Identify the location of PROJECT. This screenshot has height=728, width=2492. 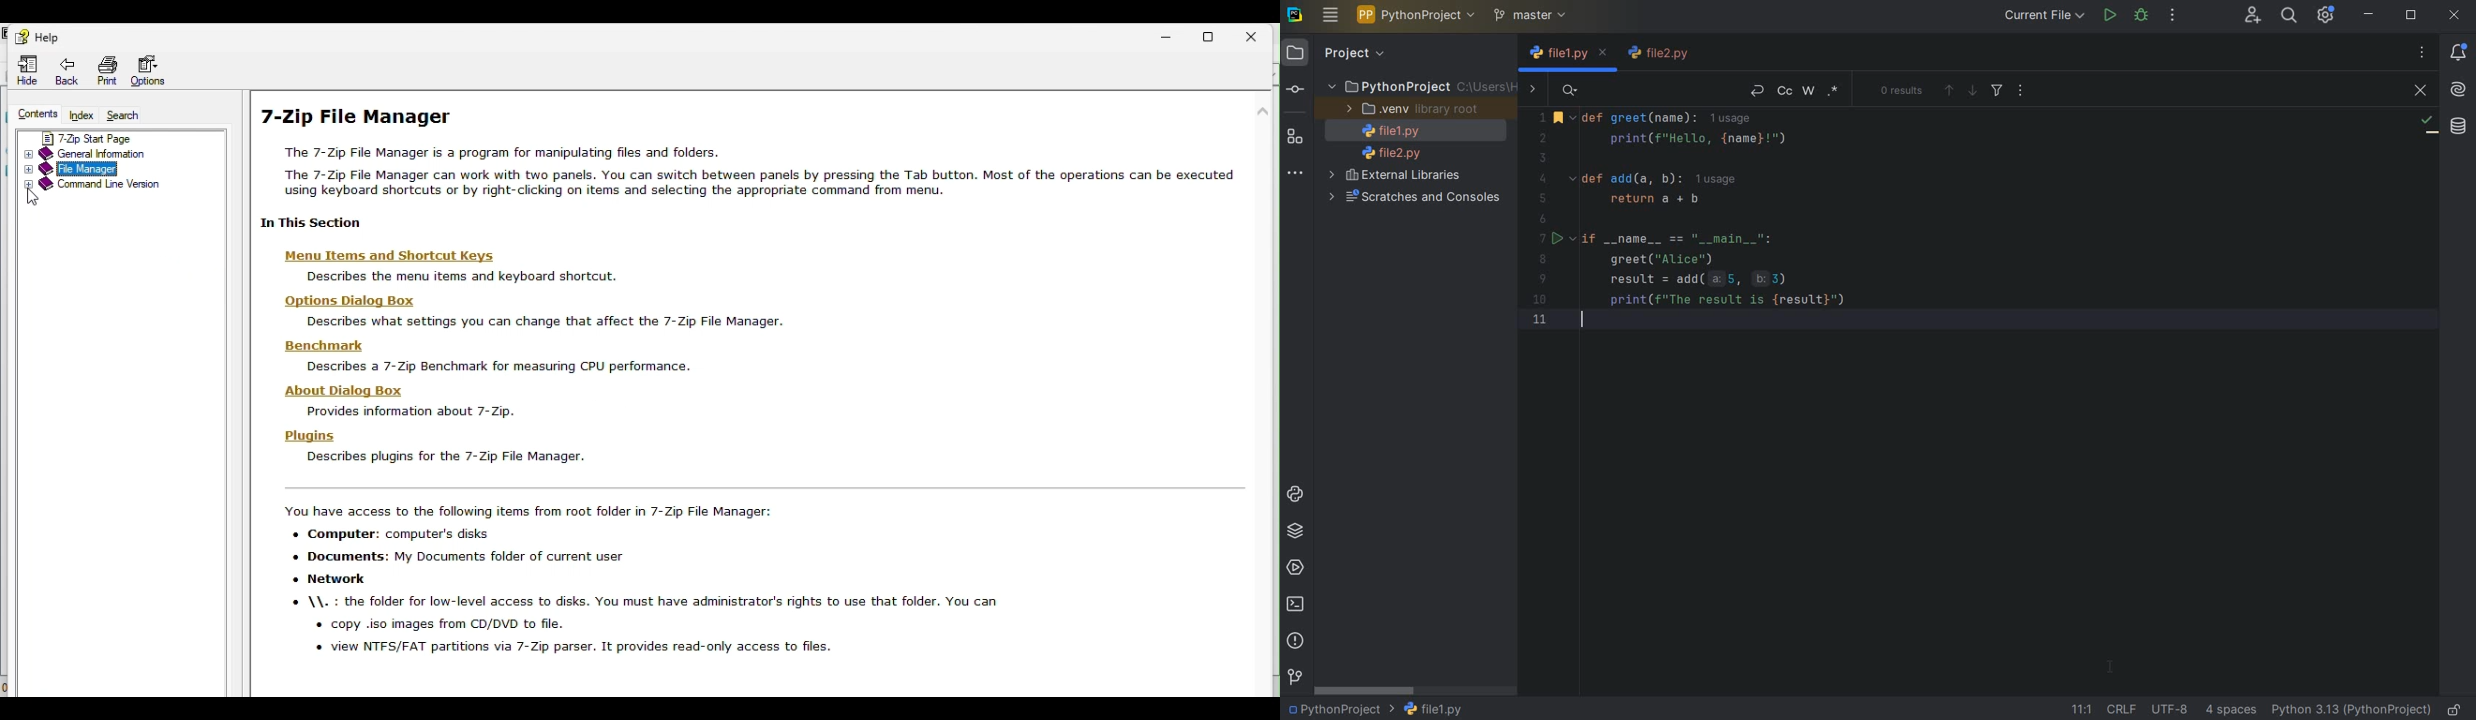
(1337, 54).